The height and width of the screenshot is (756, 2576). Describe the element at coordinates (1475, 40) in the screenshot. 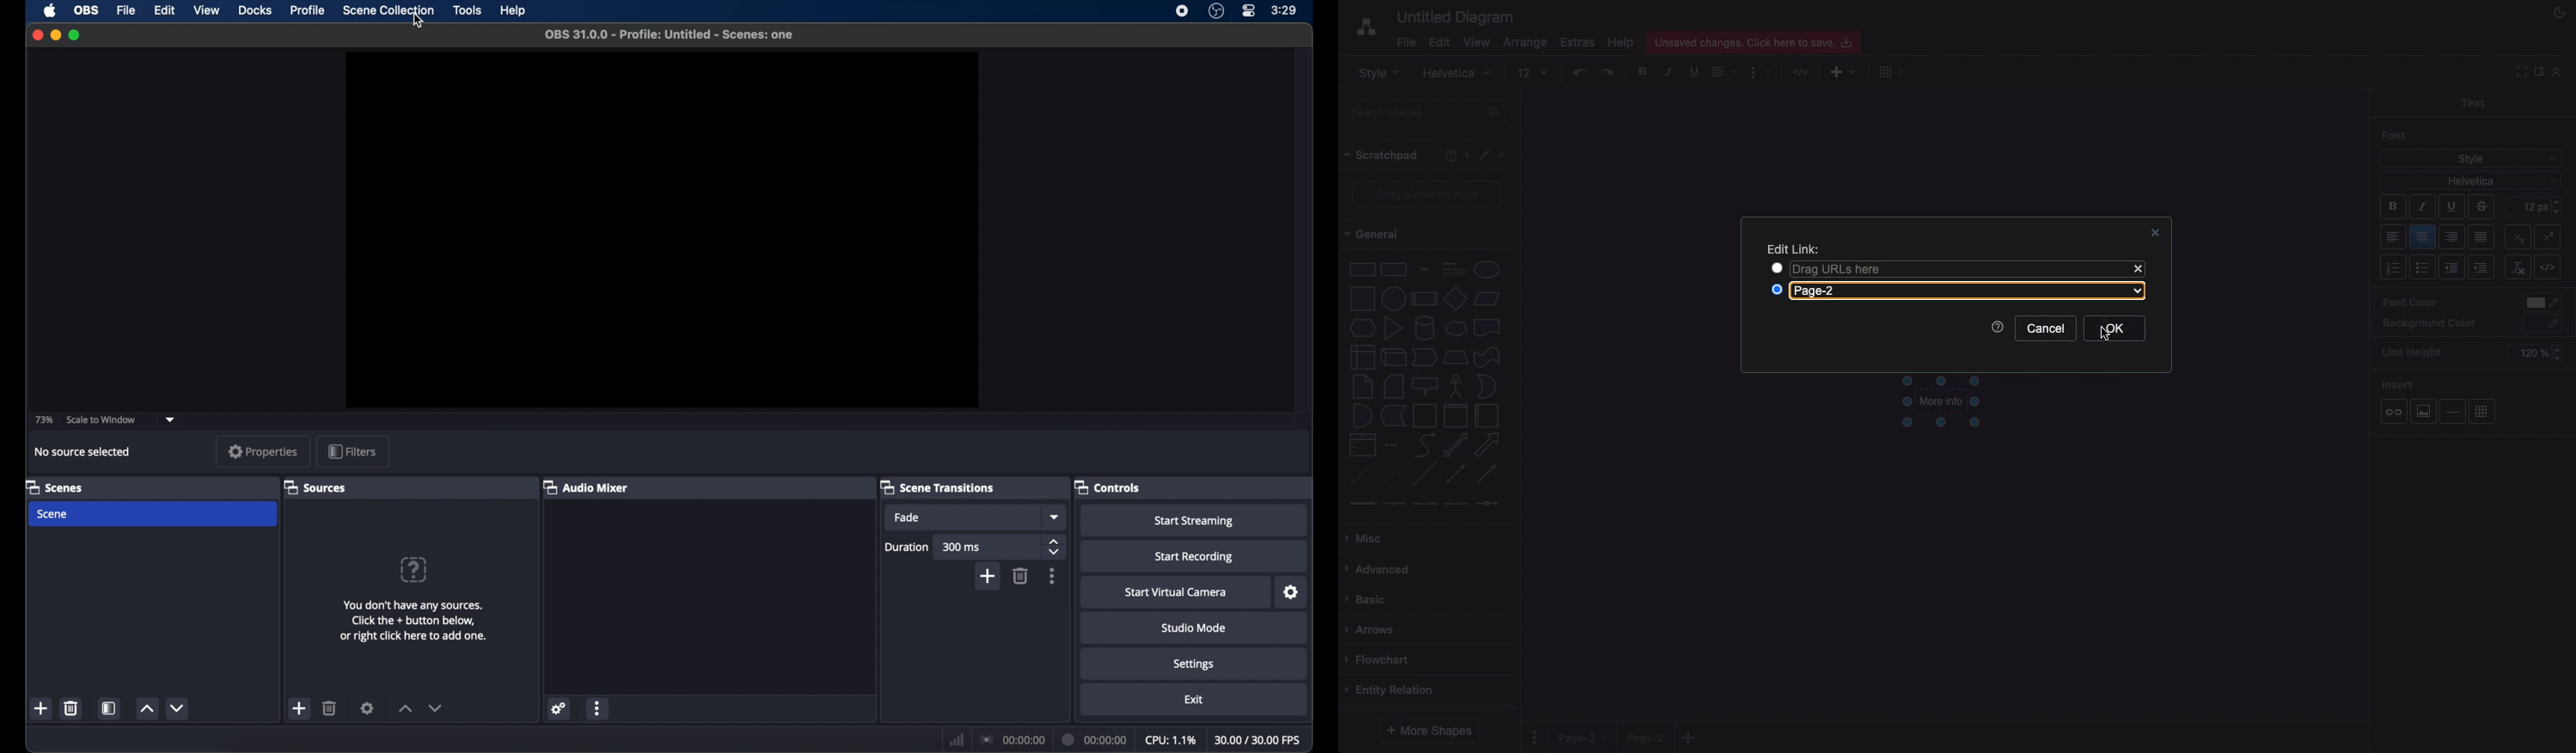

I see `View` at that location.